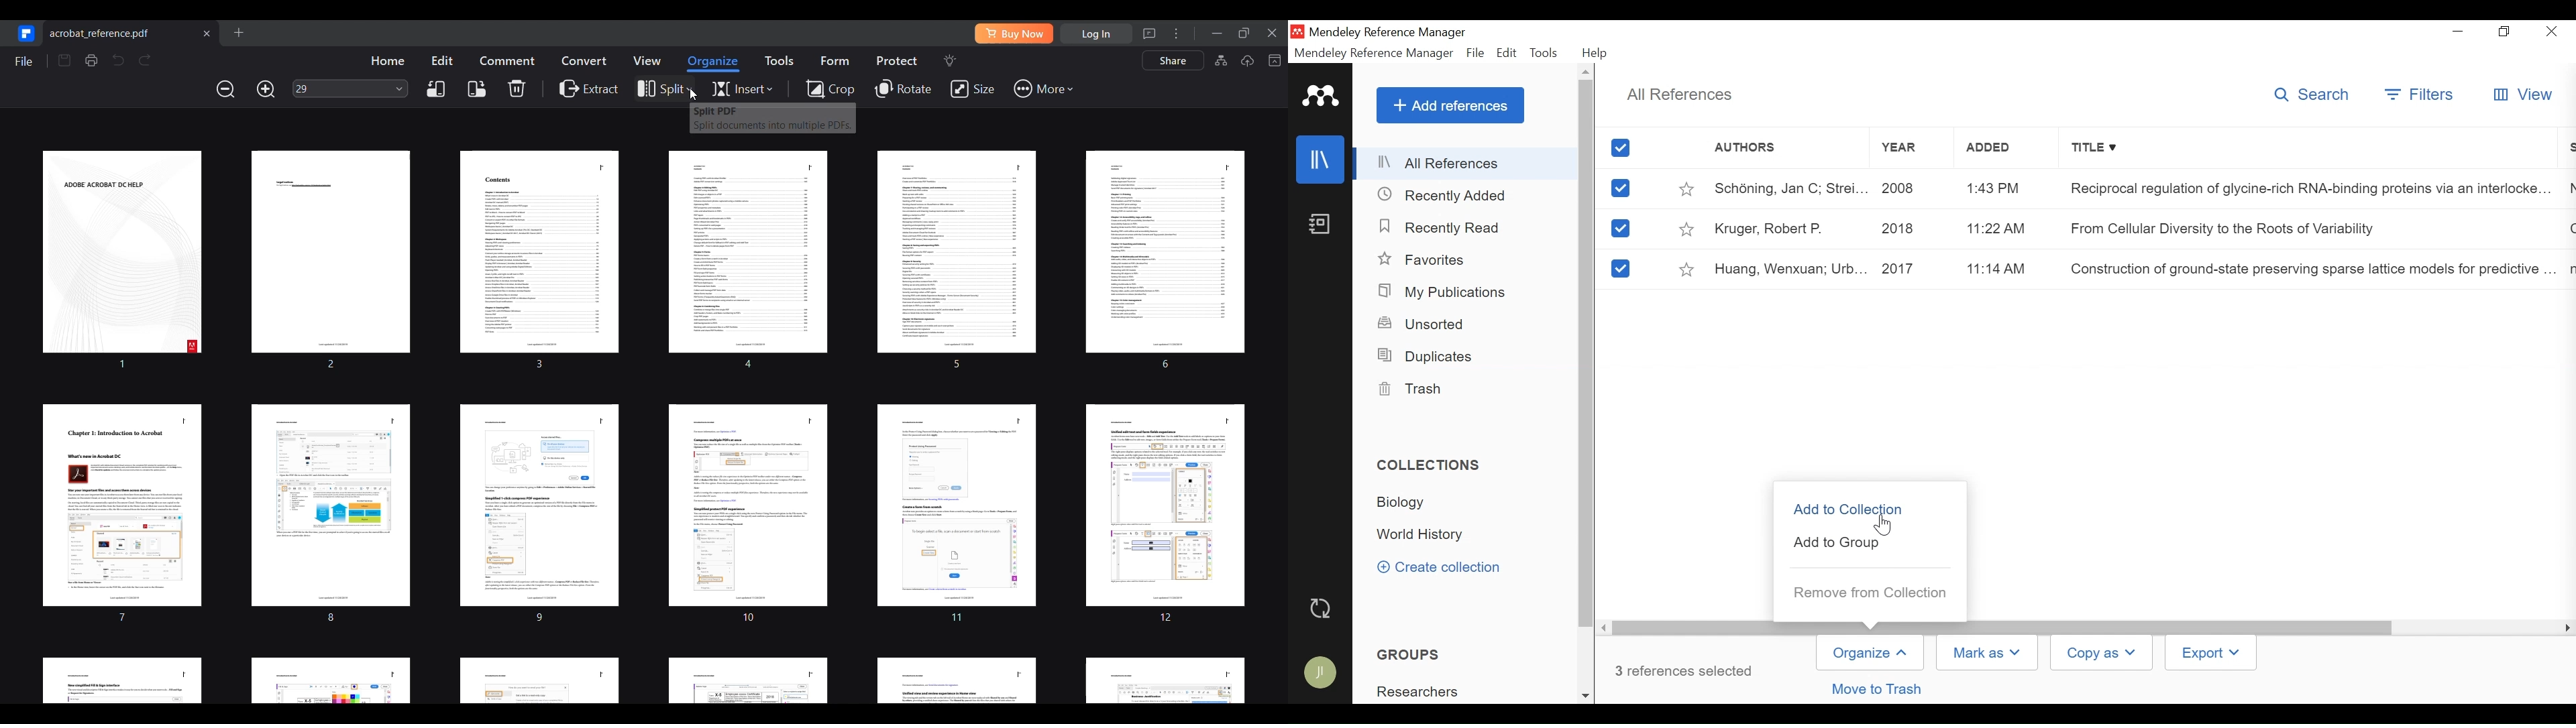  Describe the element at coordinates (1372, 53) in the screenshot. I see `Mendeley Reference Manager` at that location.